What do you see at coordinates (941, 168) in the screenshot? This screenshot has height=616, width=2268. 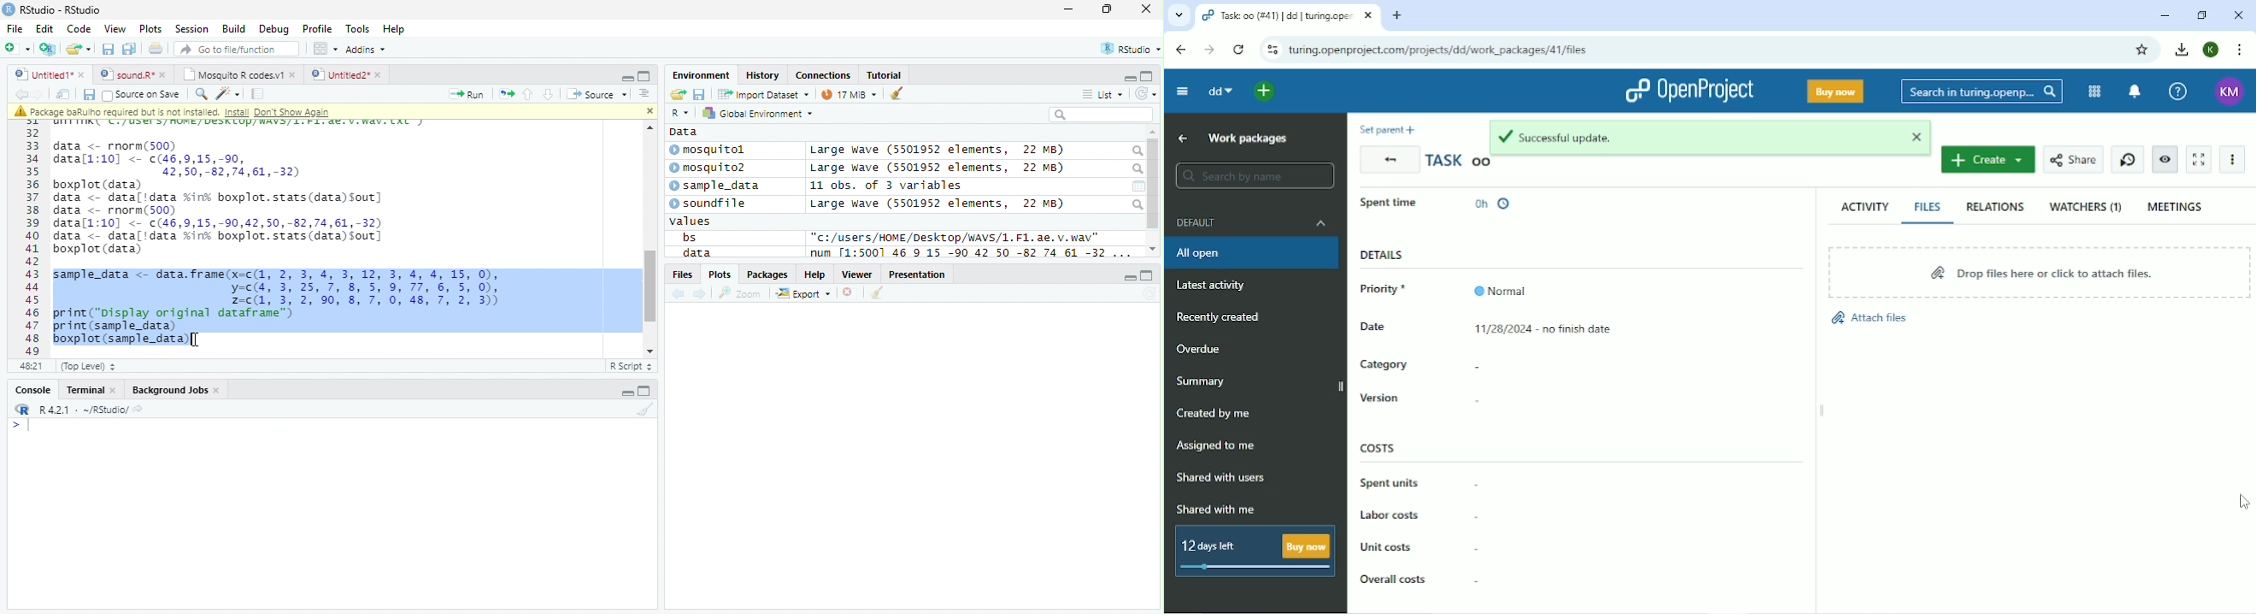 I see `Large wave (5501952 elements, 22 MB)` at bounding box center [941, 168].